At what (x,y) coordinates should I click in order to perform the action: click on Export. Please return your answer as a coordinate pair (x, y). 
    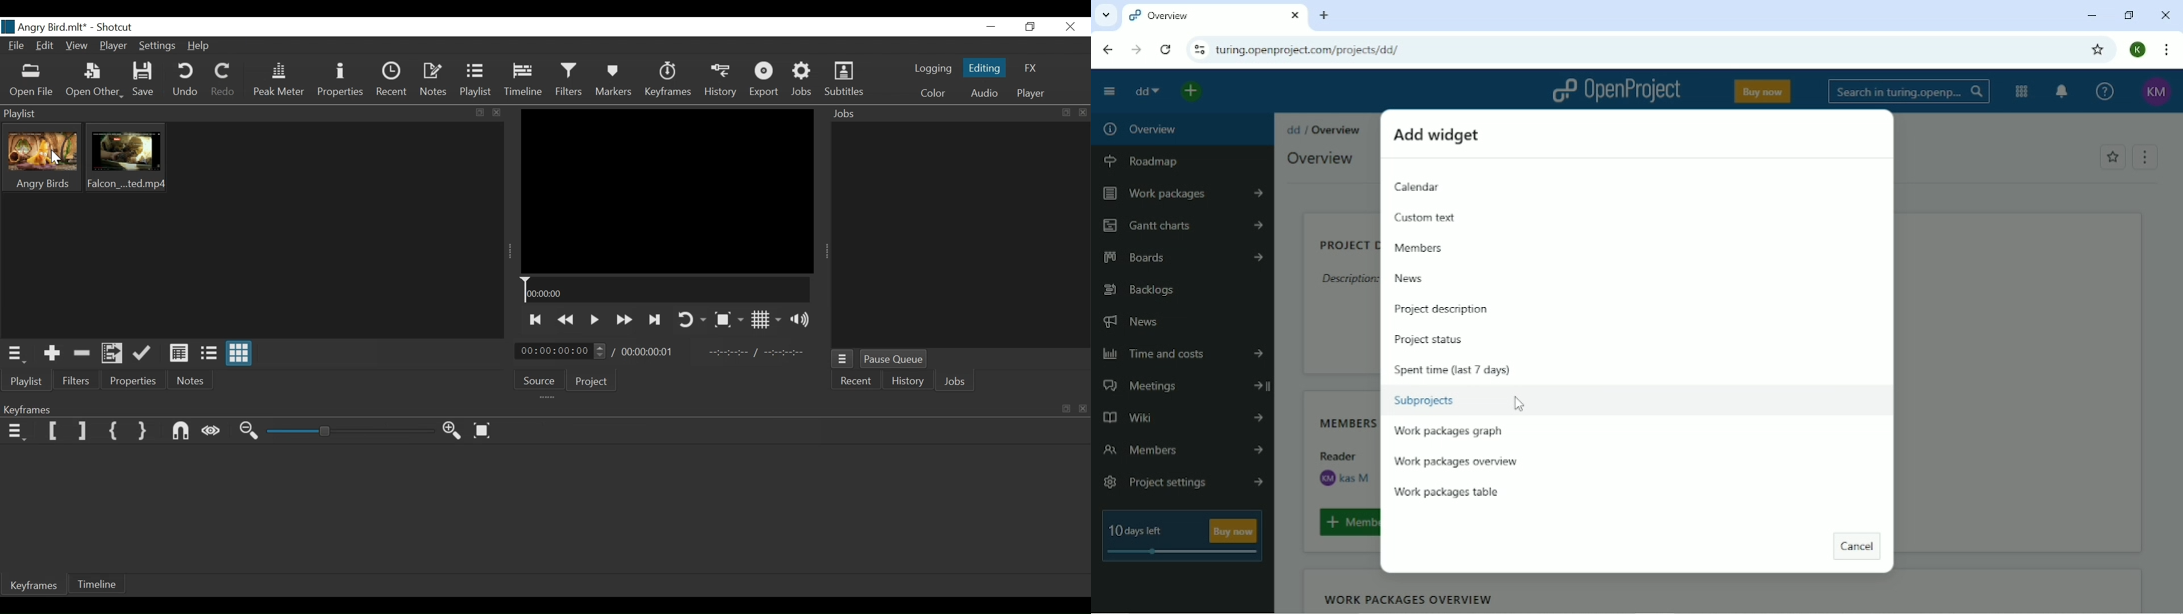
    Looking at the image, I should click on (767, 81).